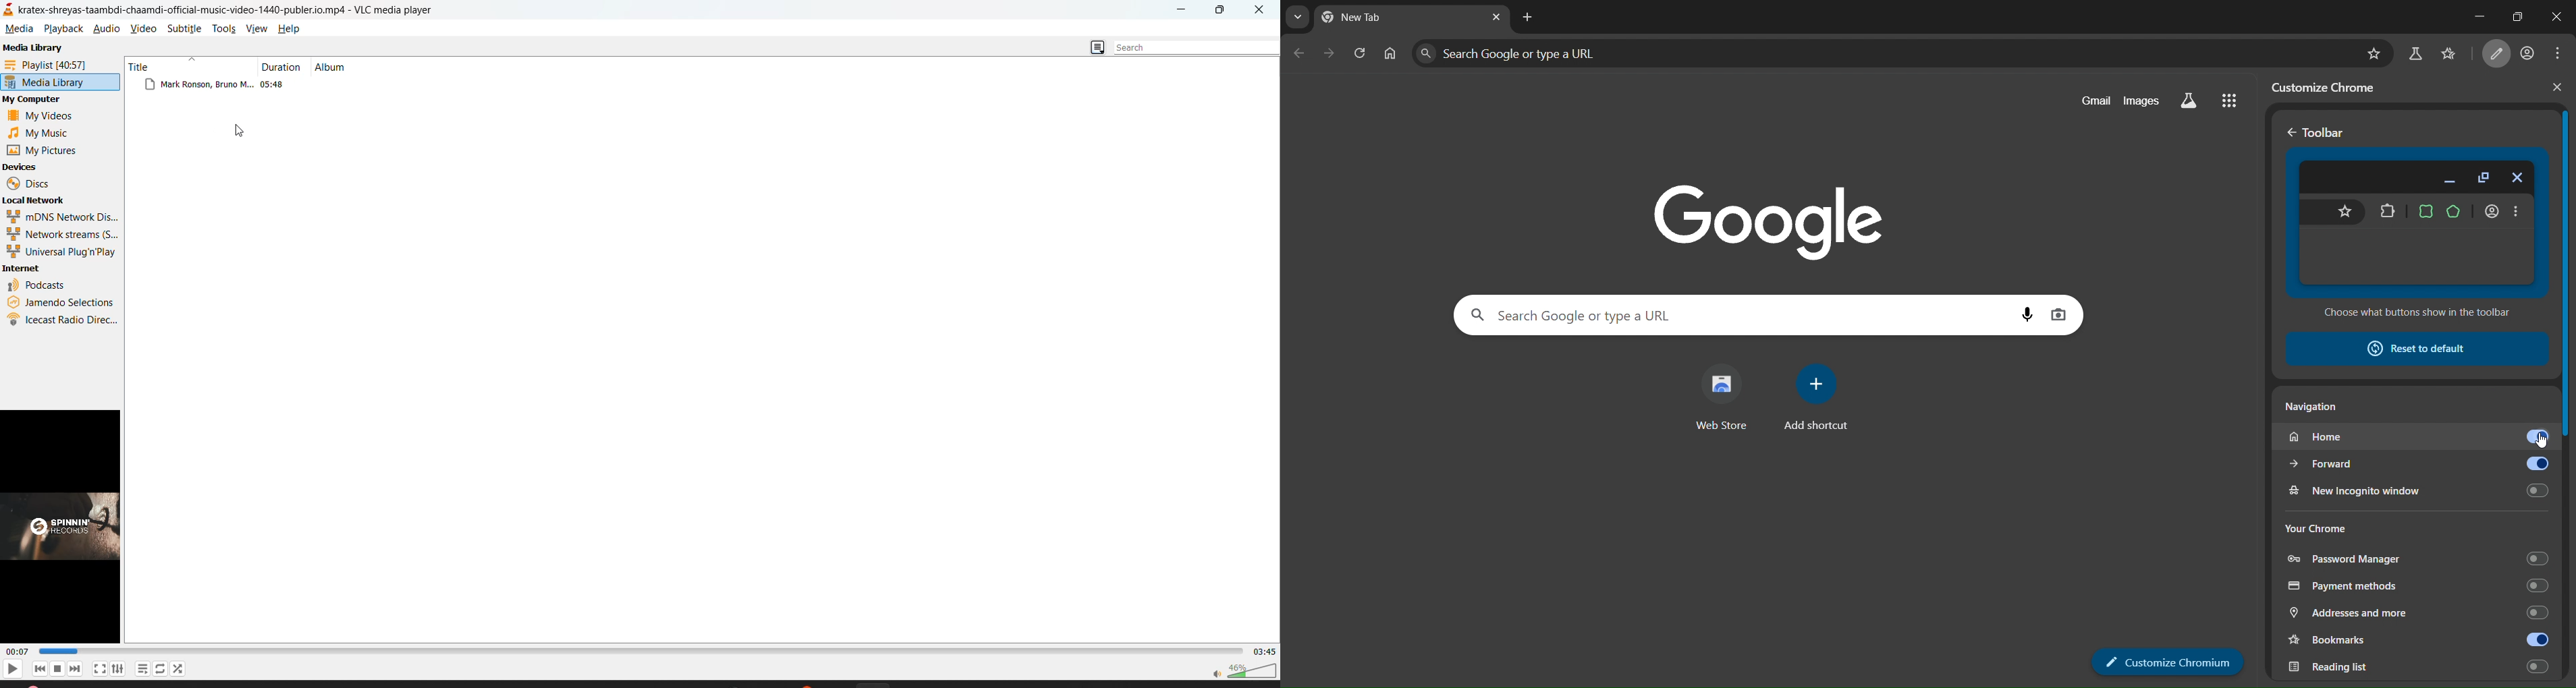 This screenshot has height=700, width=2576. Describe the element at coordinates (1300, 55) in the screenshot. I see `go back one page` at that location.